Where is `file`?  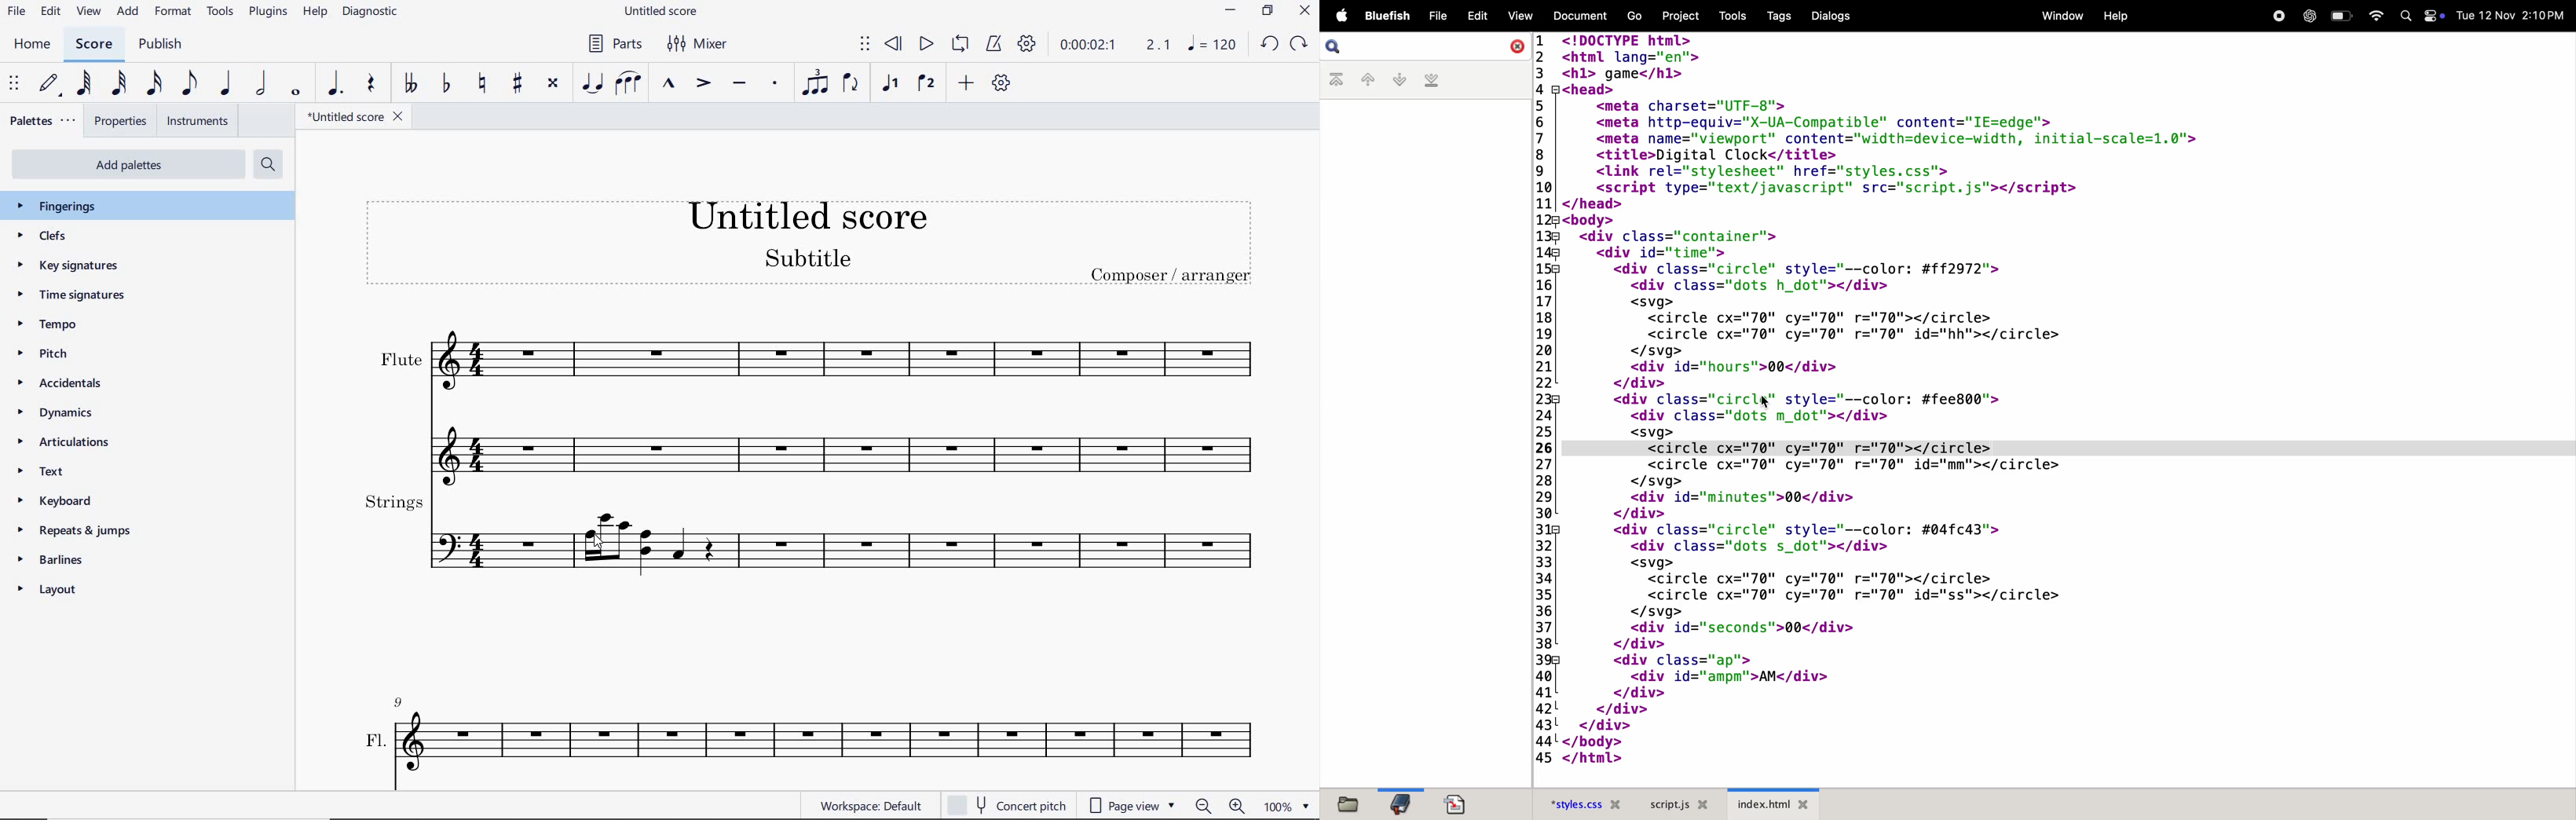
file is located at coordinates (1437, 15).